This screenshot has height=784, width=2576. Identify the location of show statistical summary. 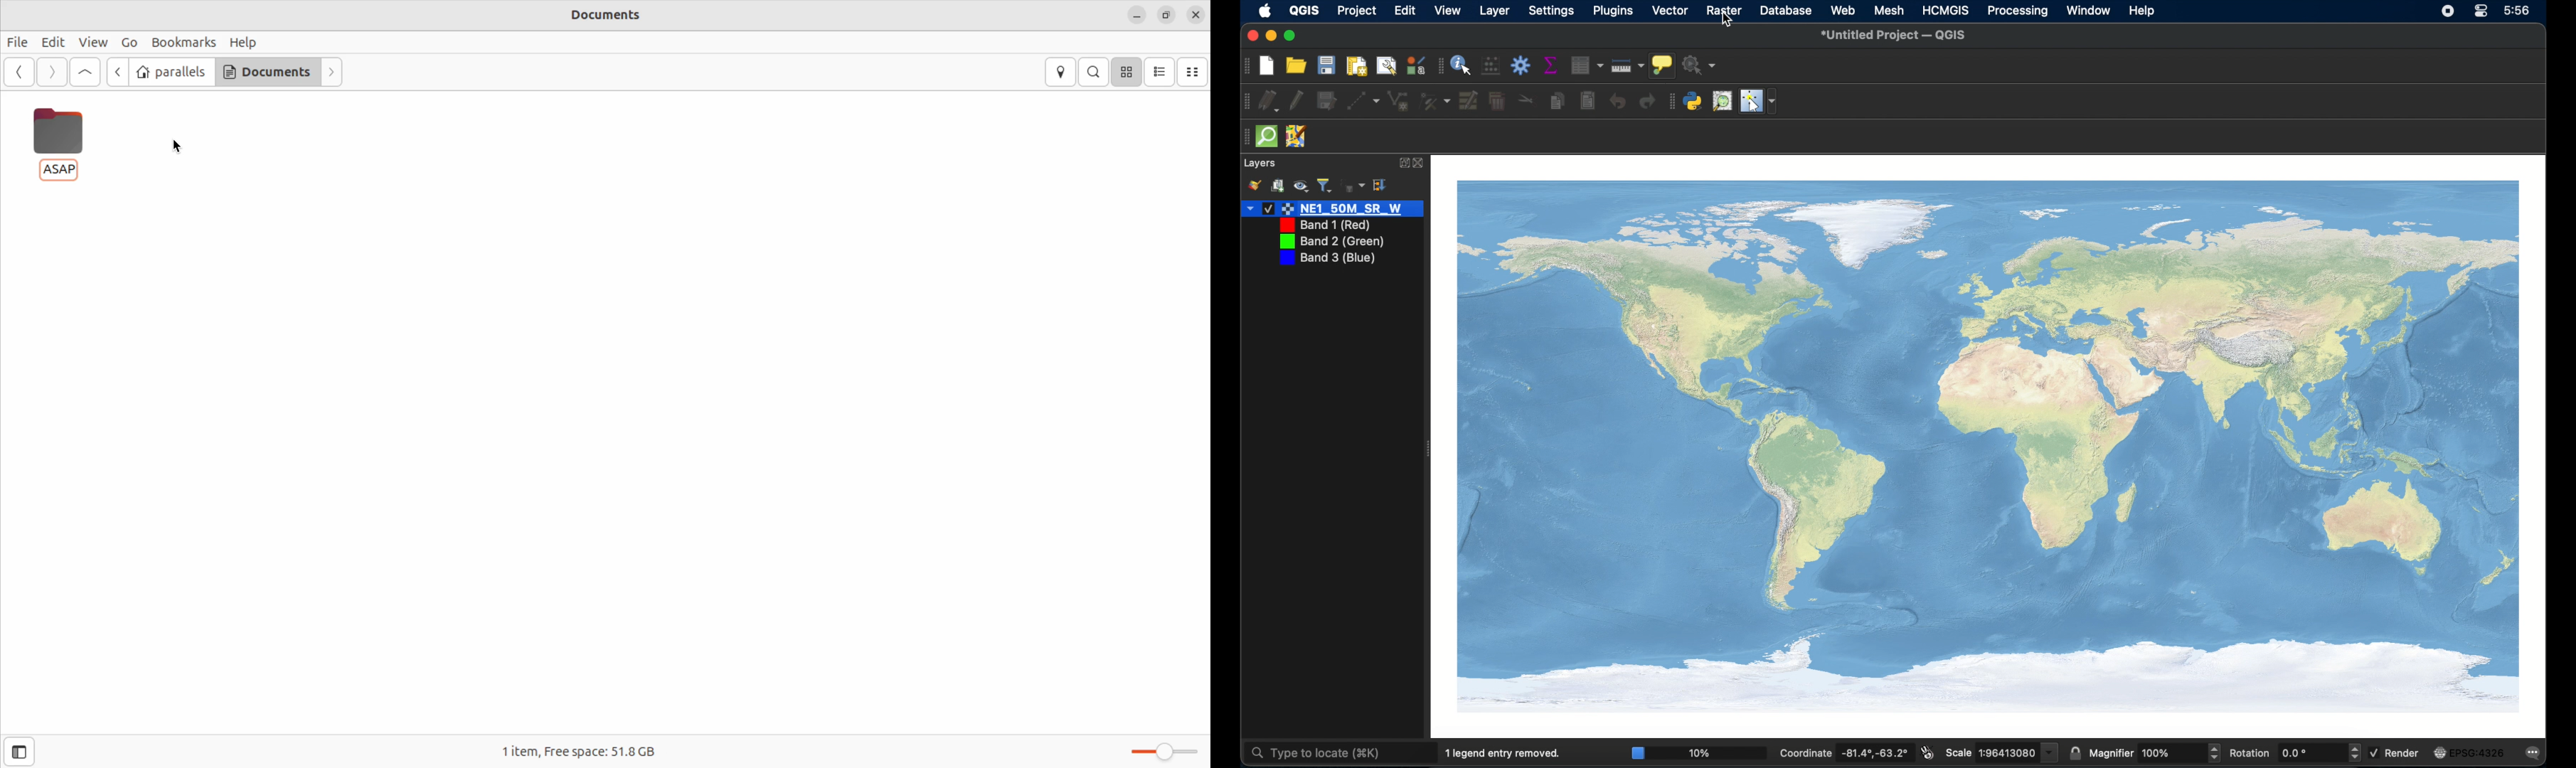
(1550, 65).